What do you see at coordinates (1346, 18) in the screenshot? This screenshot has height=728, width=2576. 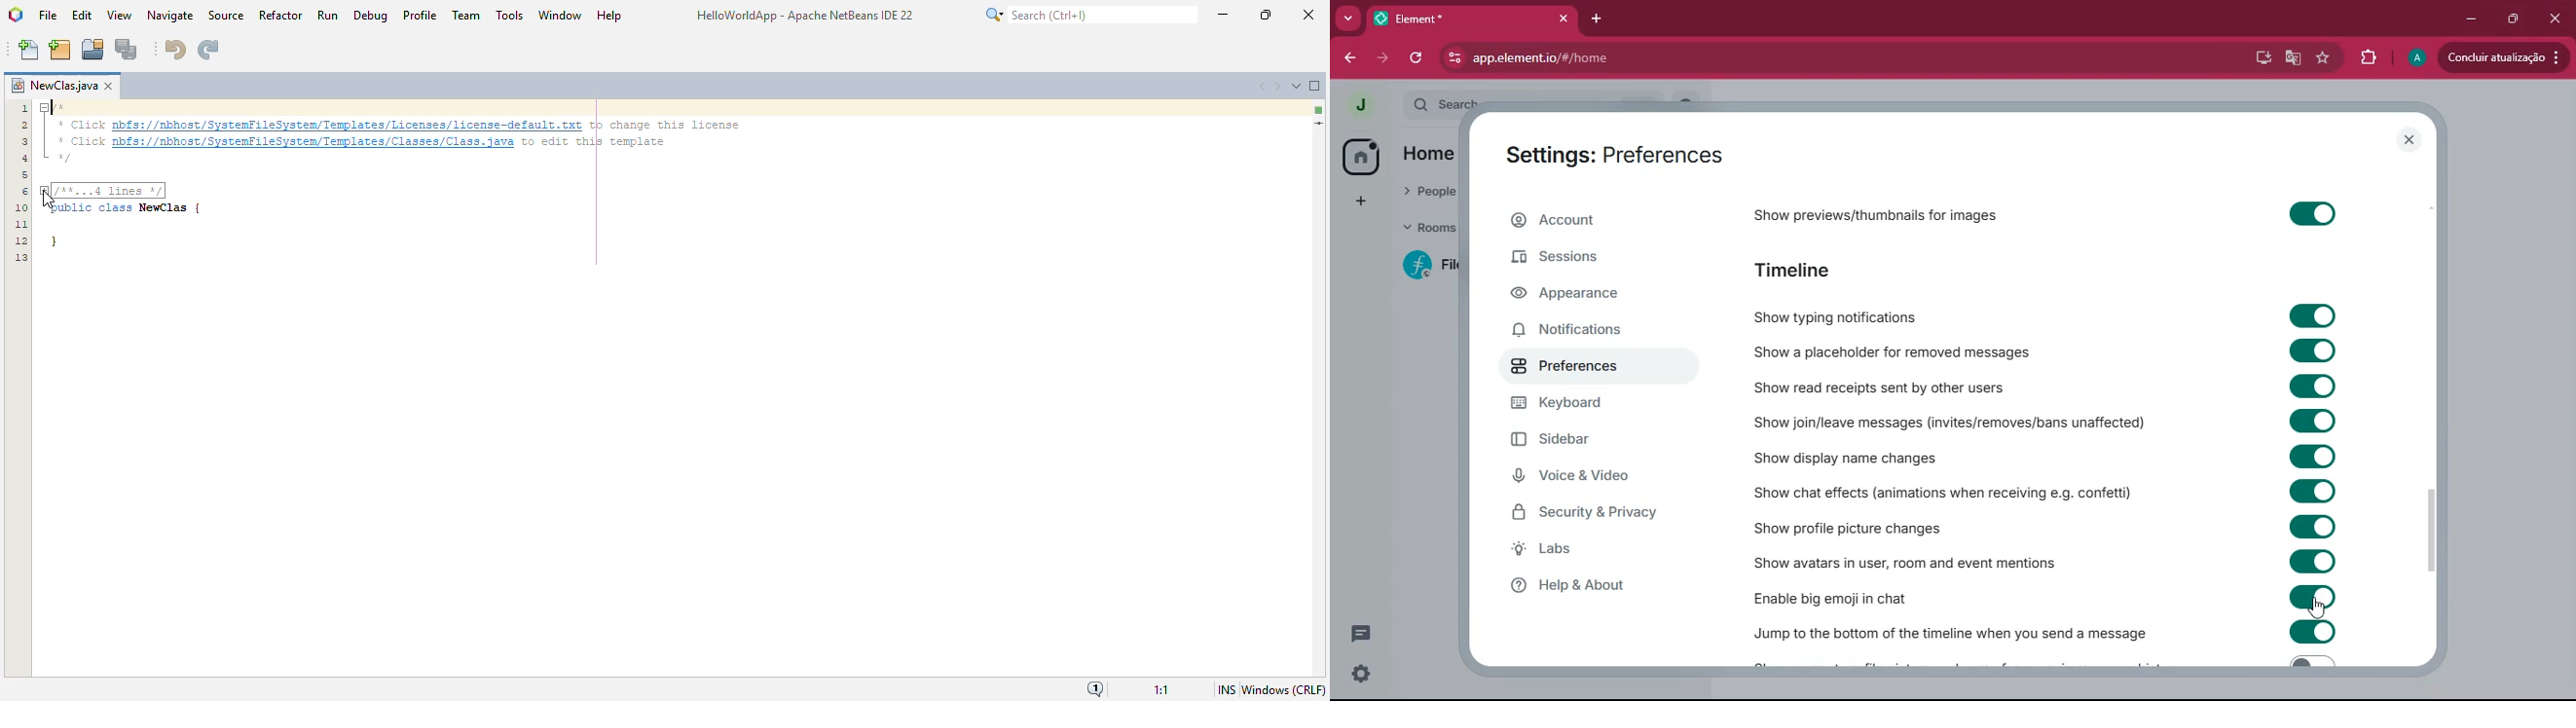 I see `more` at bounding box center [1346, 18].